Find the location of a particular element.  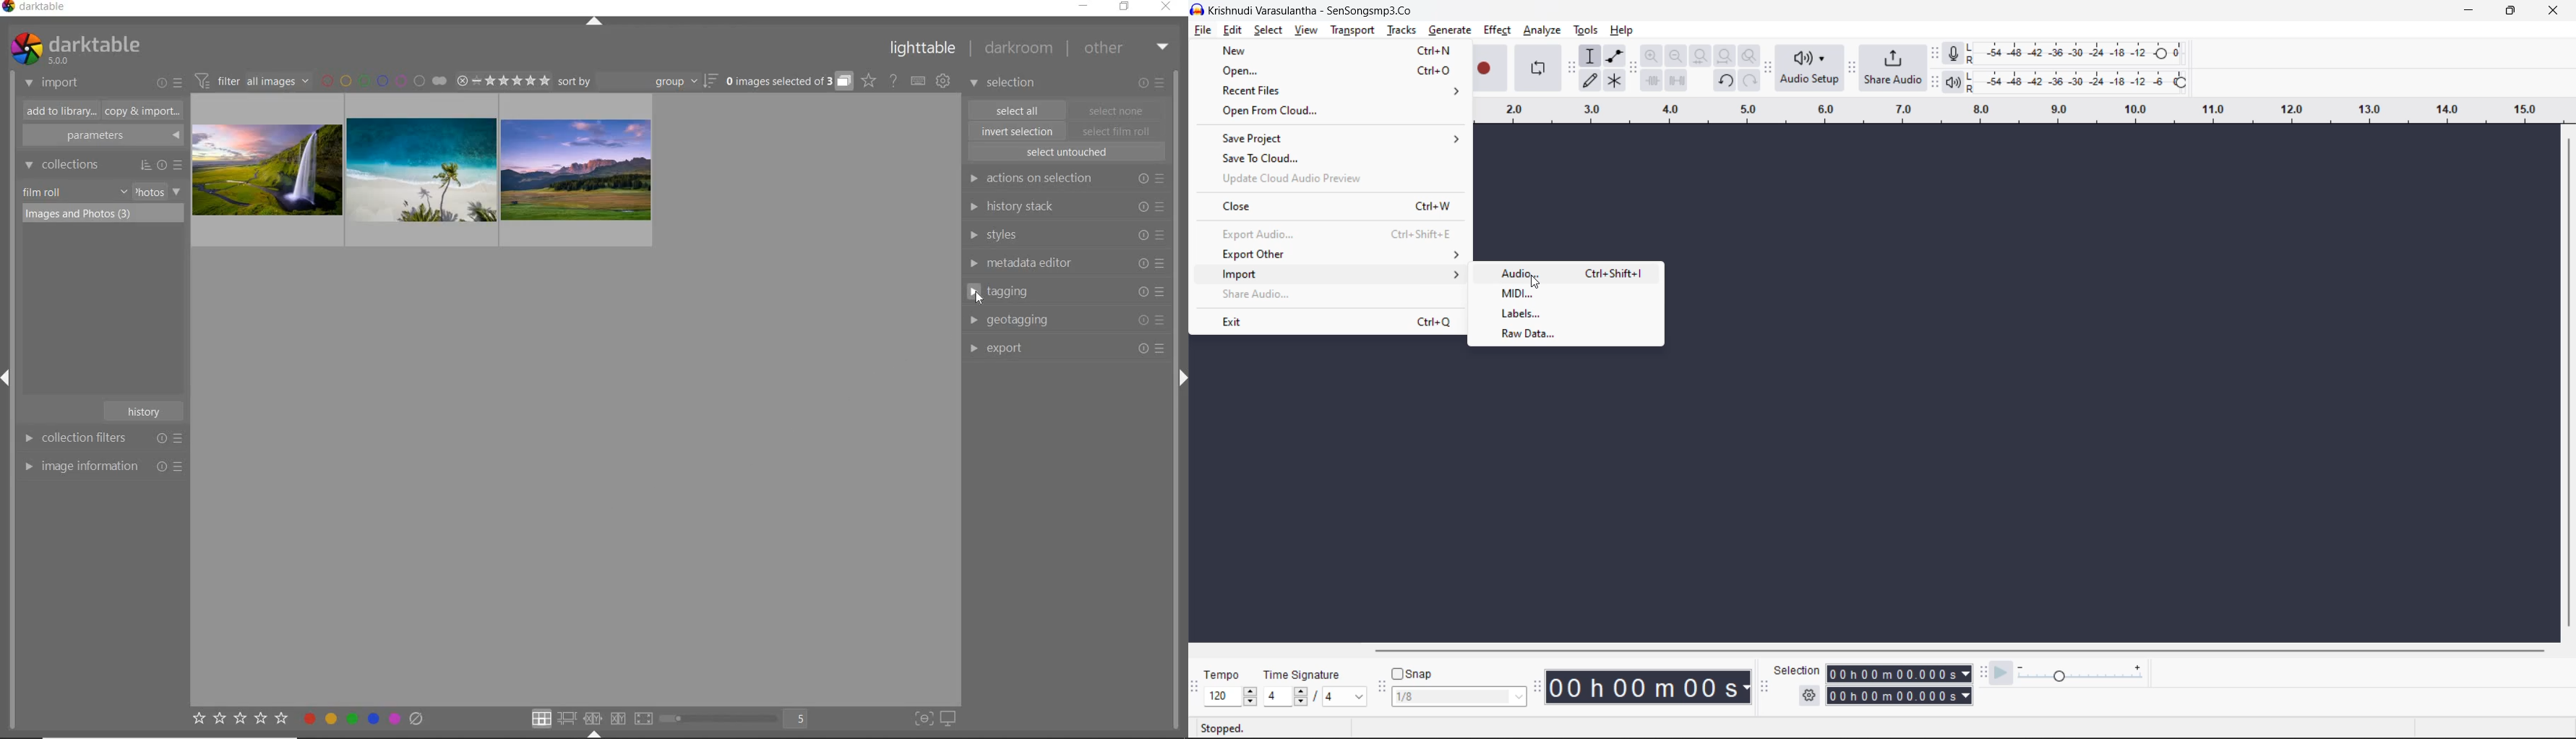

history is located at coordinates (146, 410).